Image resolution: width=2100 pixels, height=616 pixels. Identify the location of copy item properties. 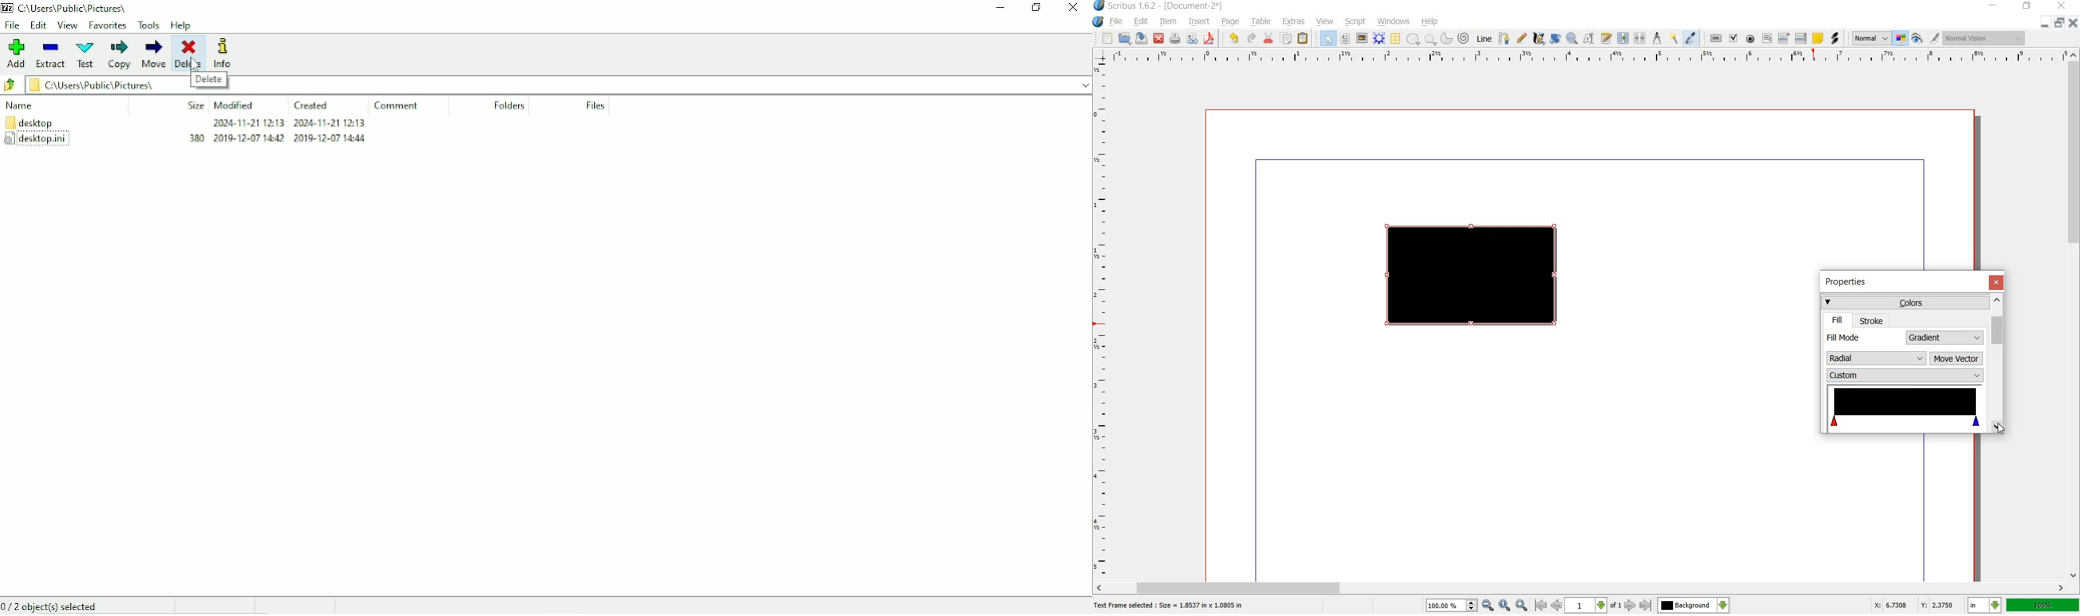
(1675, 38).